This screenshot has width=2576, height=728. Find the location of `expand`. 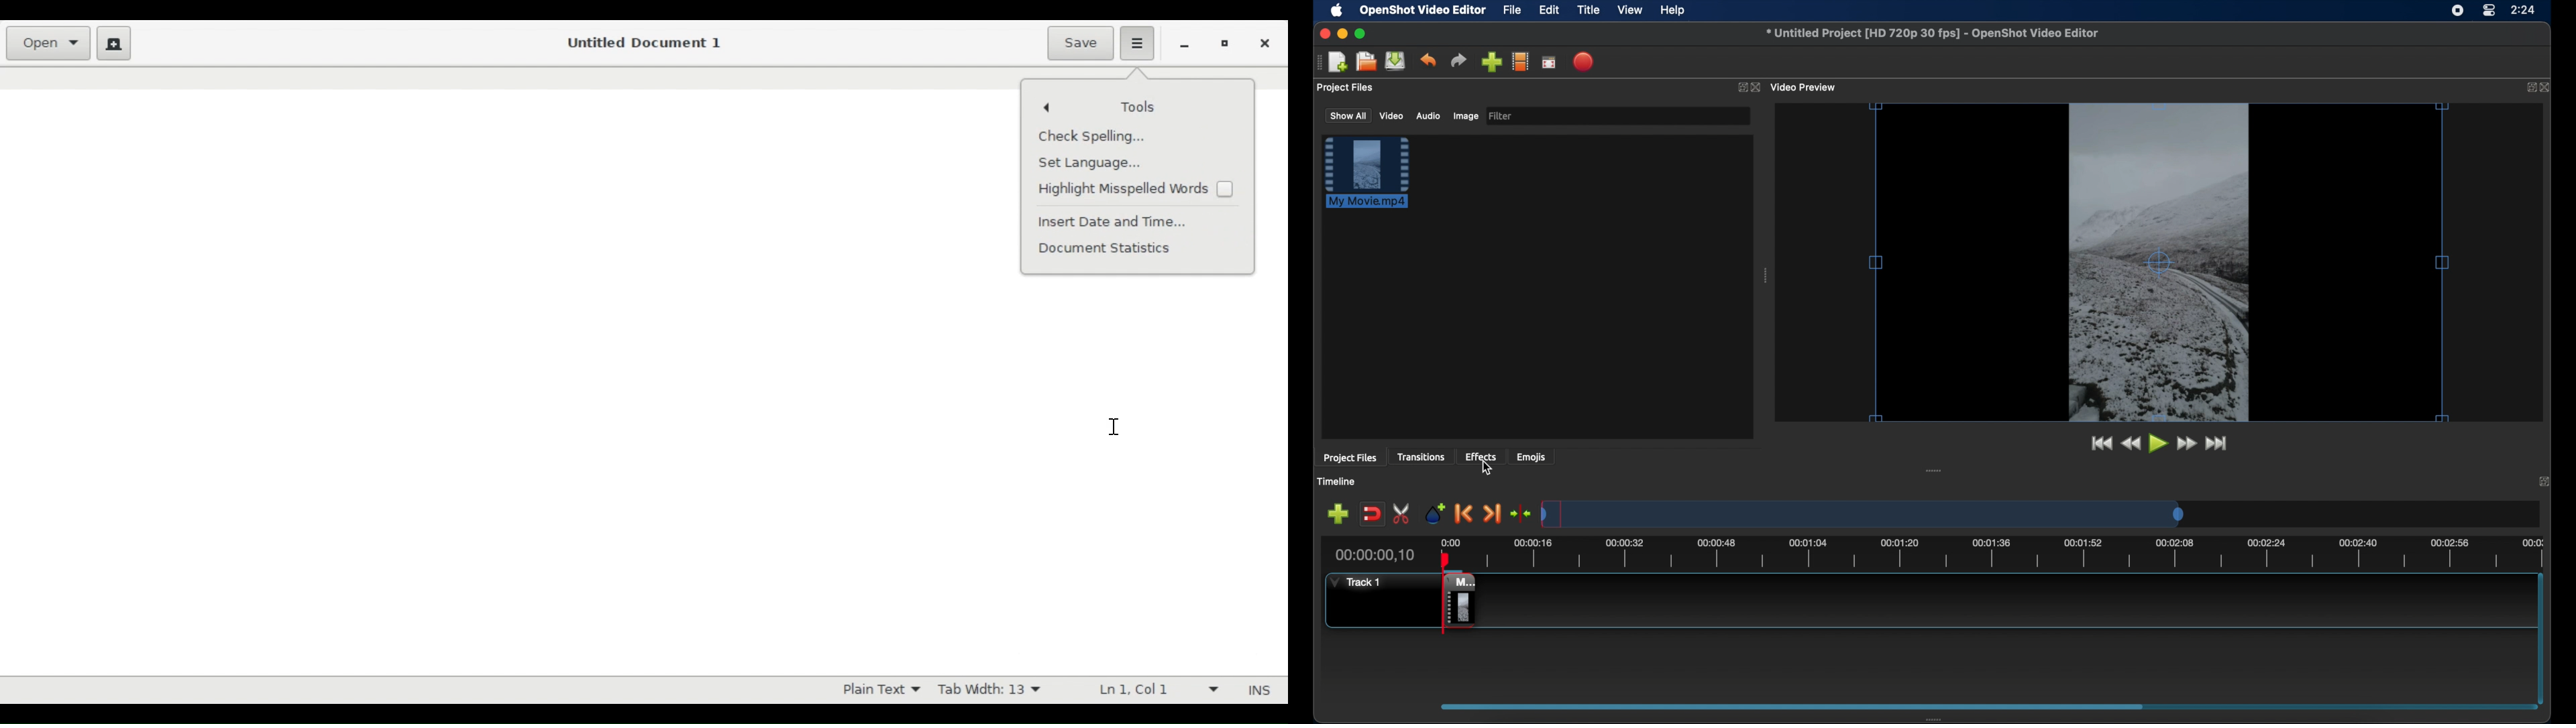

expand is located at coordinates (1739, 86).